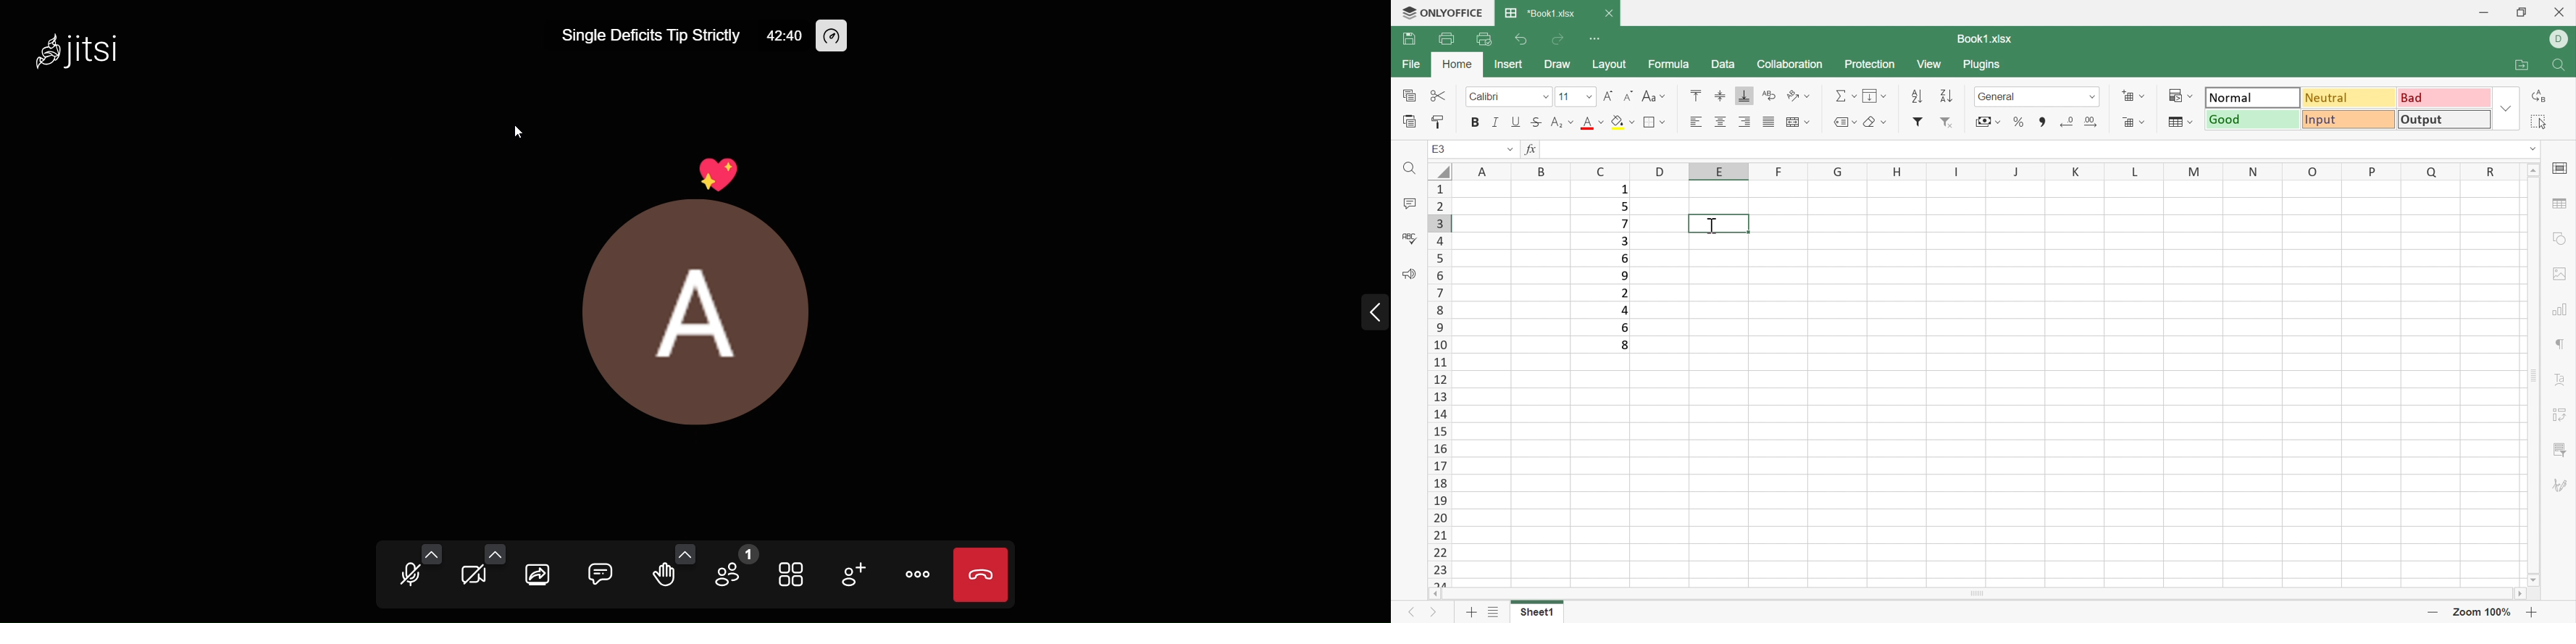 The height and width of the screenshot is (644, 2576). What do you see at coordinates (1565, 97) in the screenshot?
I see `11` at bounding box center [1565, 97].